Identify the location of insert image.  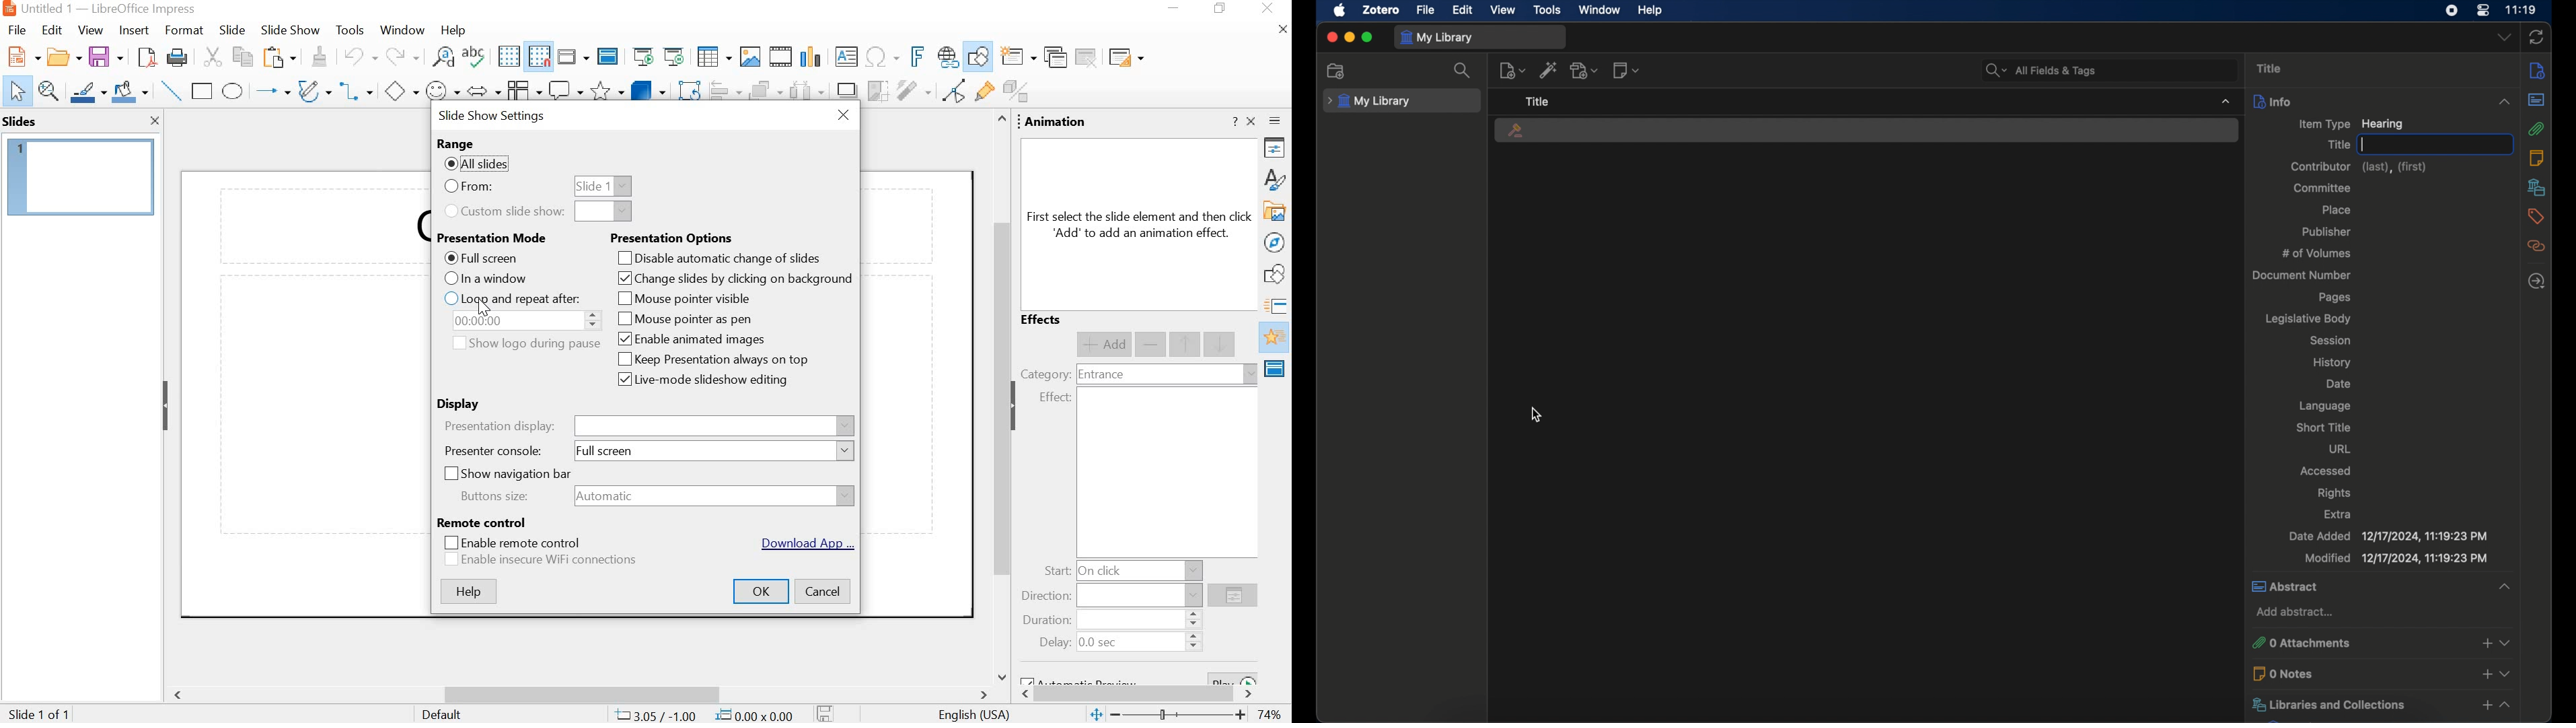
(749, 57).